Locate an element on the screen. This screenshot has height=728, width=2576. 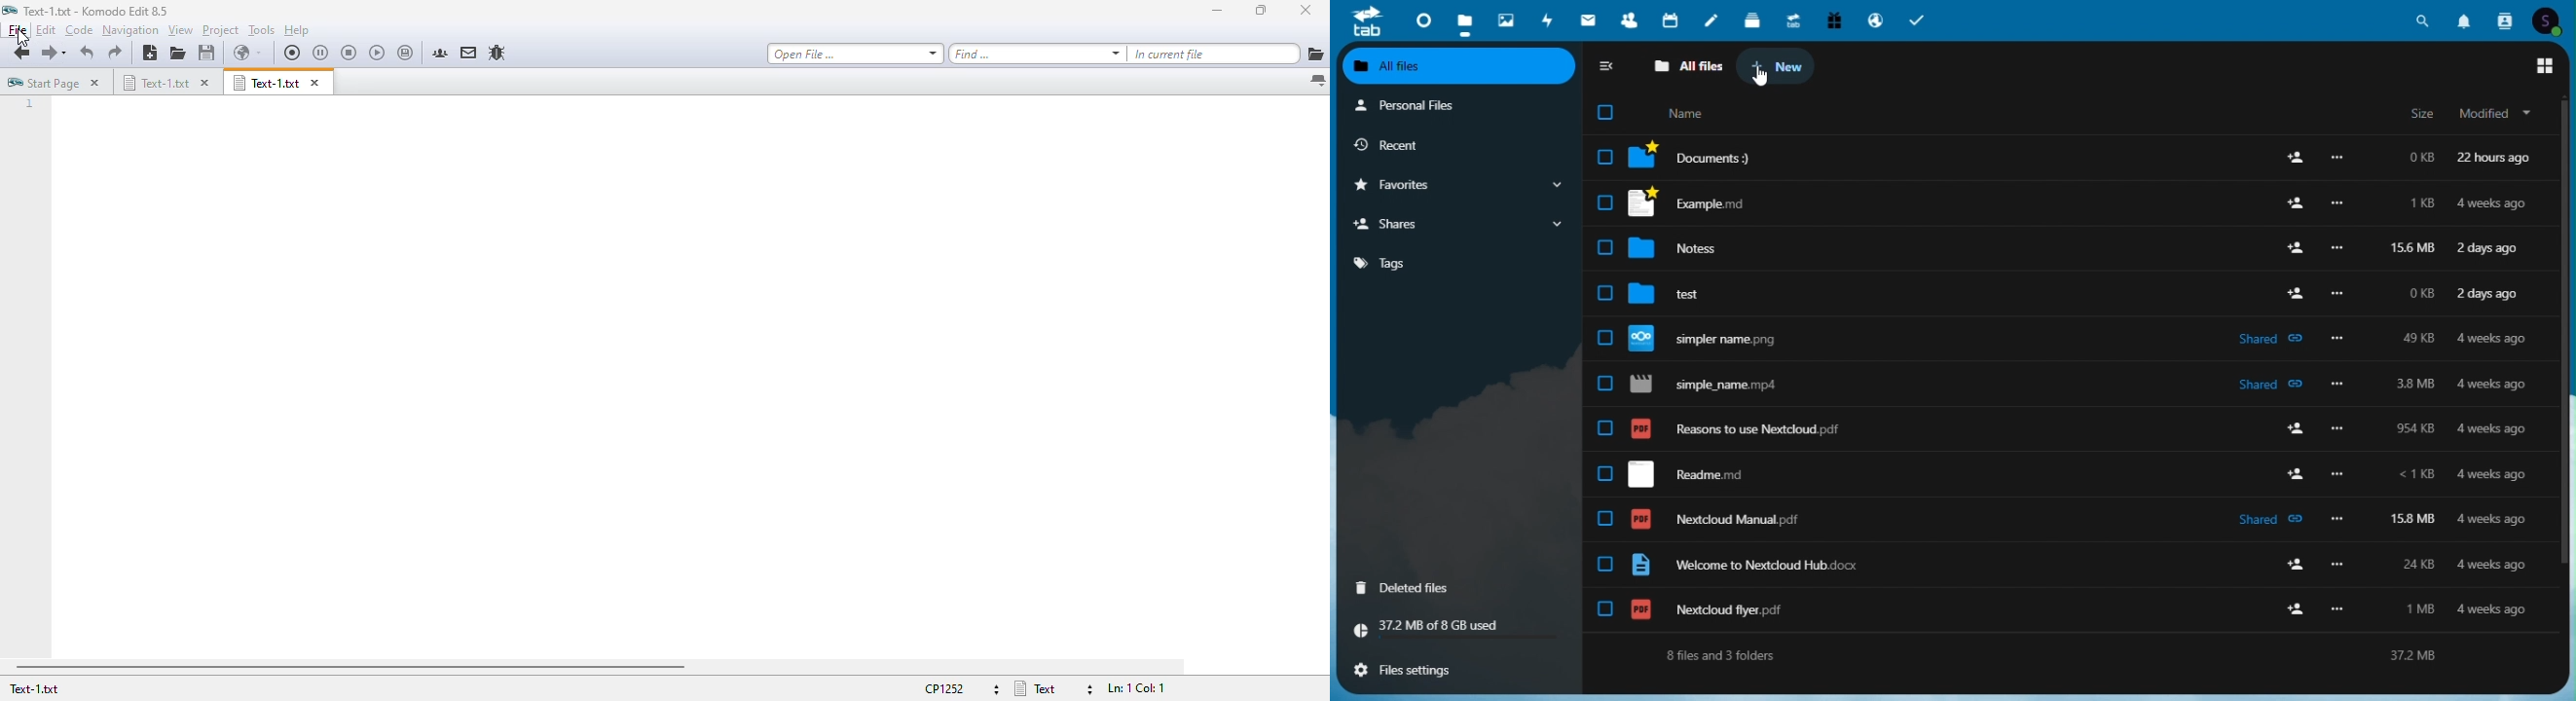
more options is located at coordinates (2338, 427).